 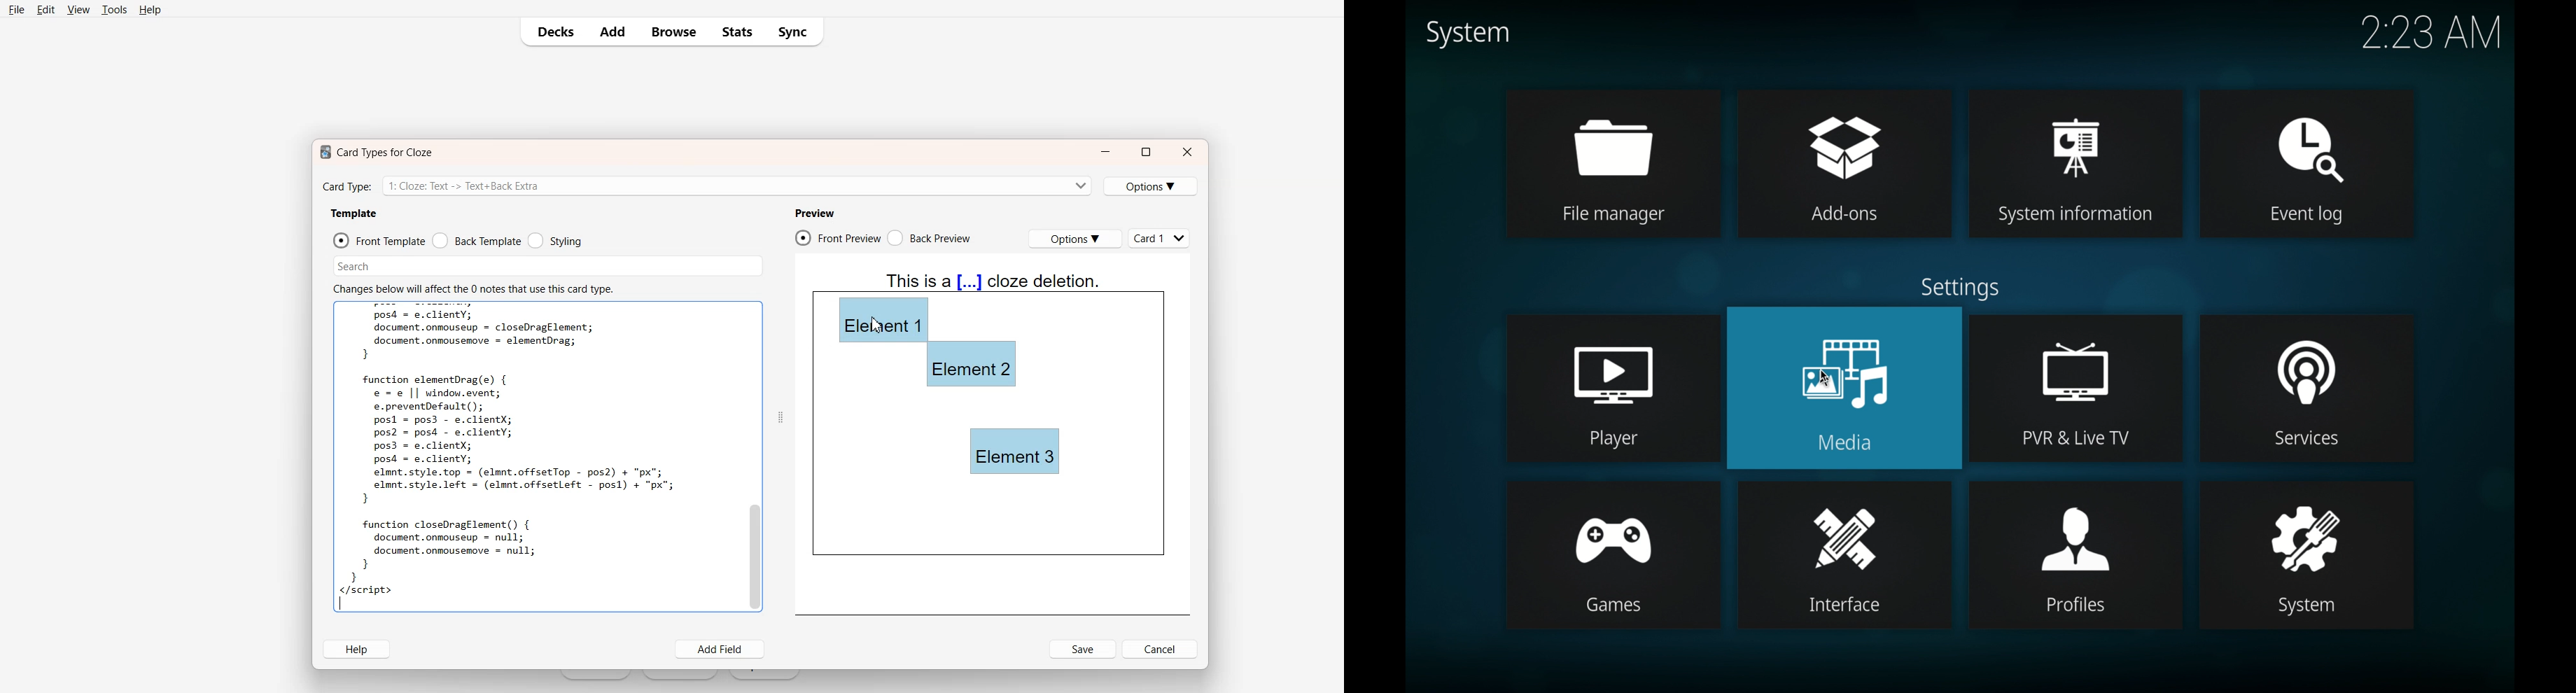 What do you see at coordinates (2078, 359) in the screenshot?
I see `pvr and live tv` at bounding box center [2078, 359].